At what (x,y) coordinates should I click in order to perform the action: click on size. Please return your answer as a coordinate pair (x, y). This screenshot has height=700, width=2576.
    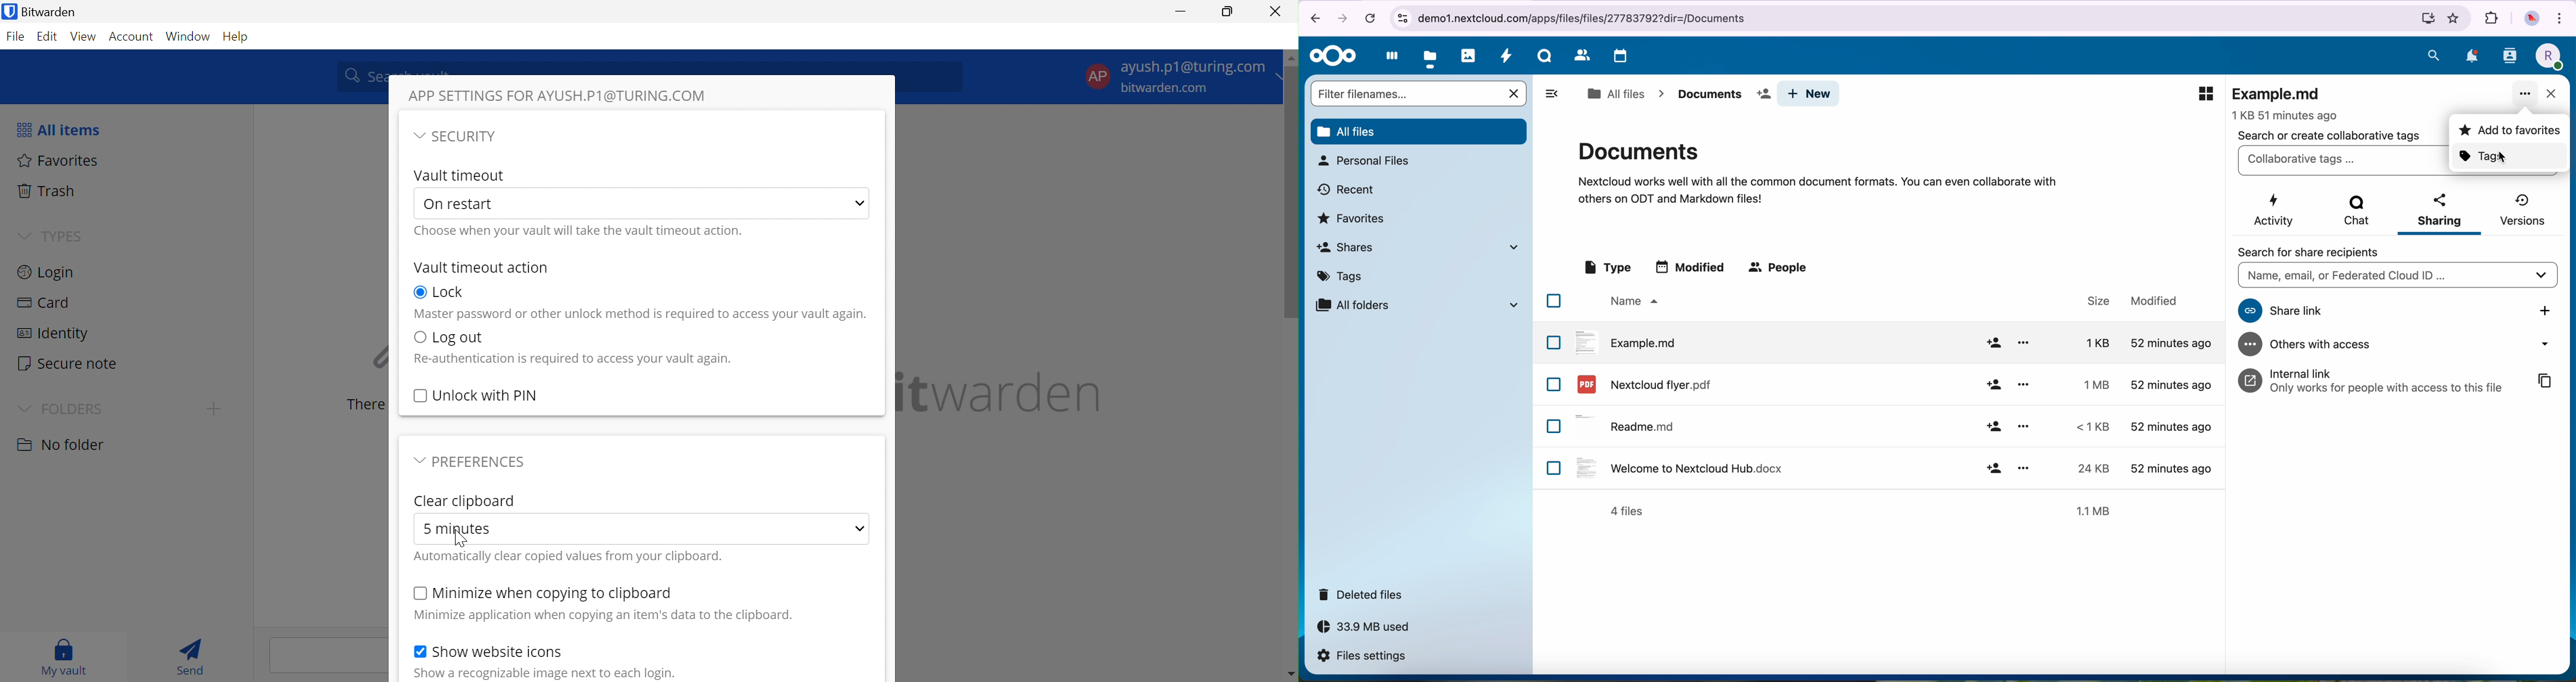
    Looking at the image, I should click on (2092, 384).